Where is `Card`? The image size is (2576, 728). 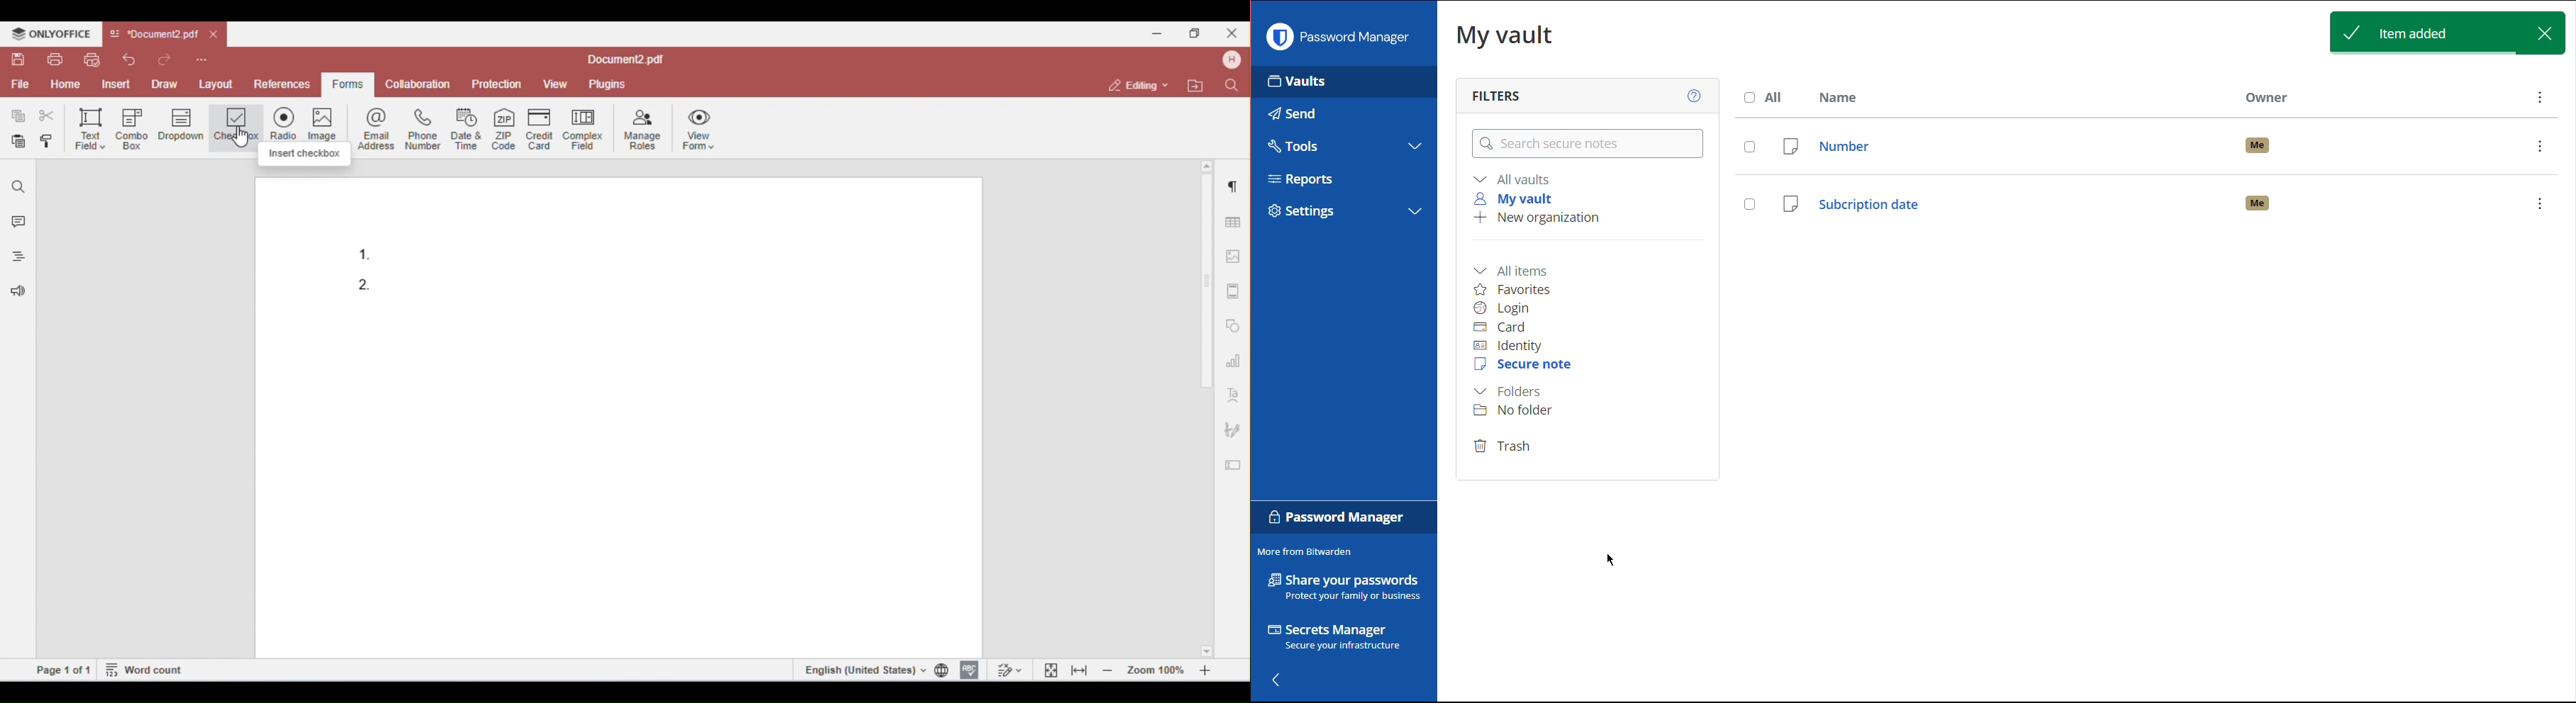
Card is located at coordinates (1500, 327).